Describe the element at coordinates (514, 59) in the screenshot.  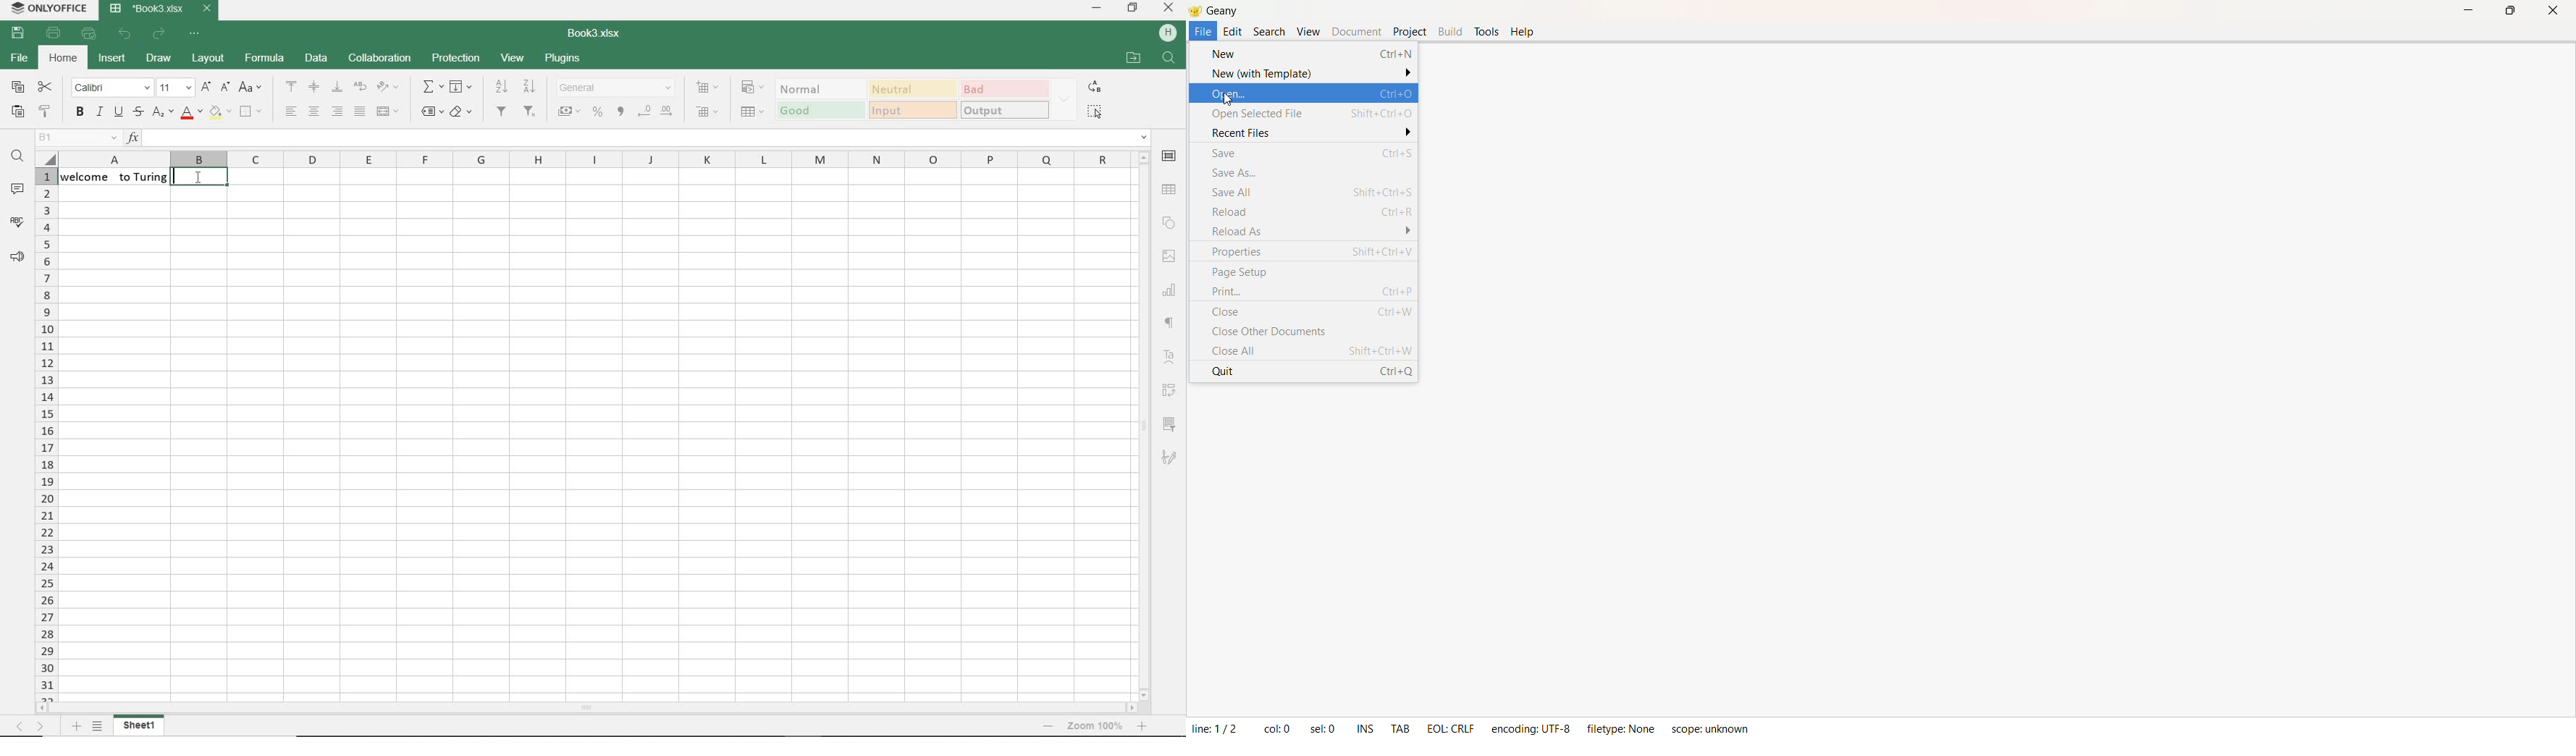
I see `view` at that location.